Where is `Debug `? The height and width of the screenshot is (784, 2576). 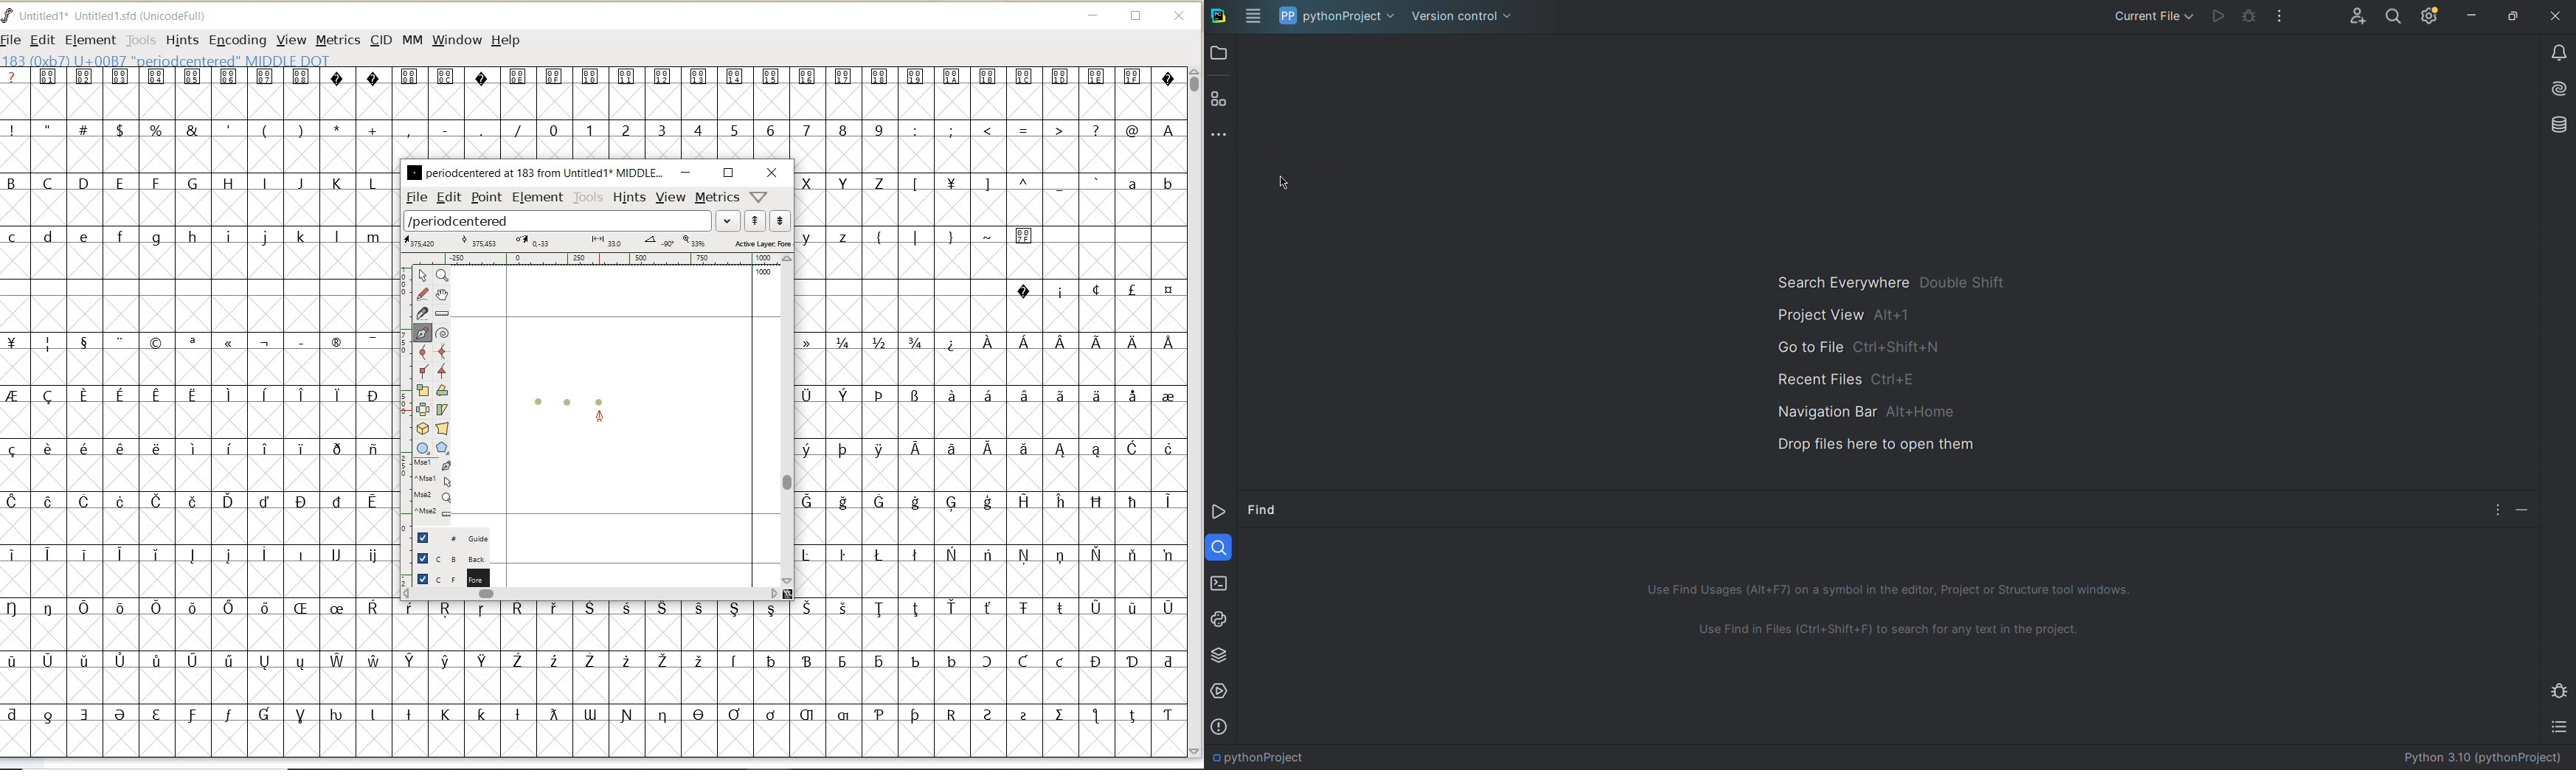
Debug  is located at coordinates (2251, 18).